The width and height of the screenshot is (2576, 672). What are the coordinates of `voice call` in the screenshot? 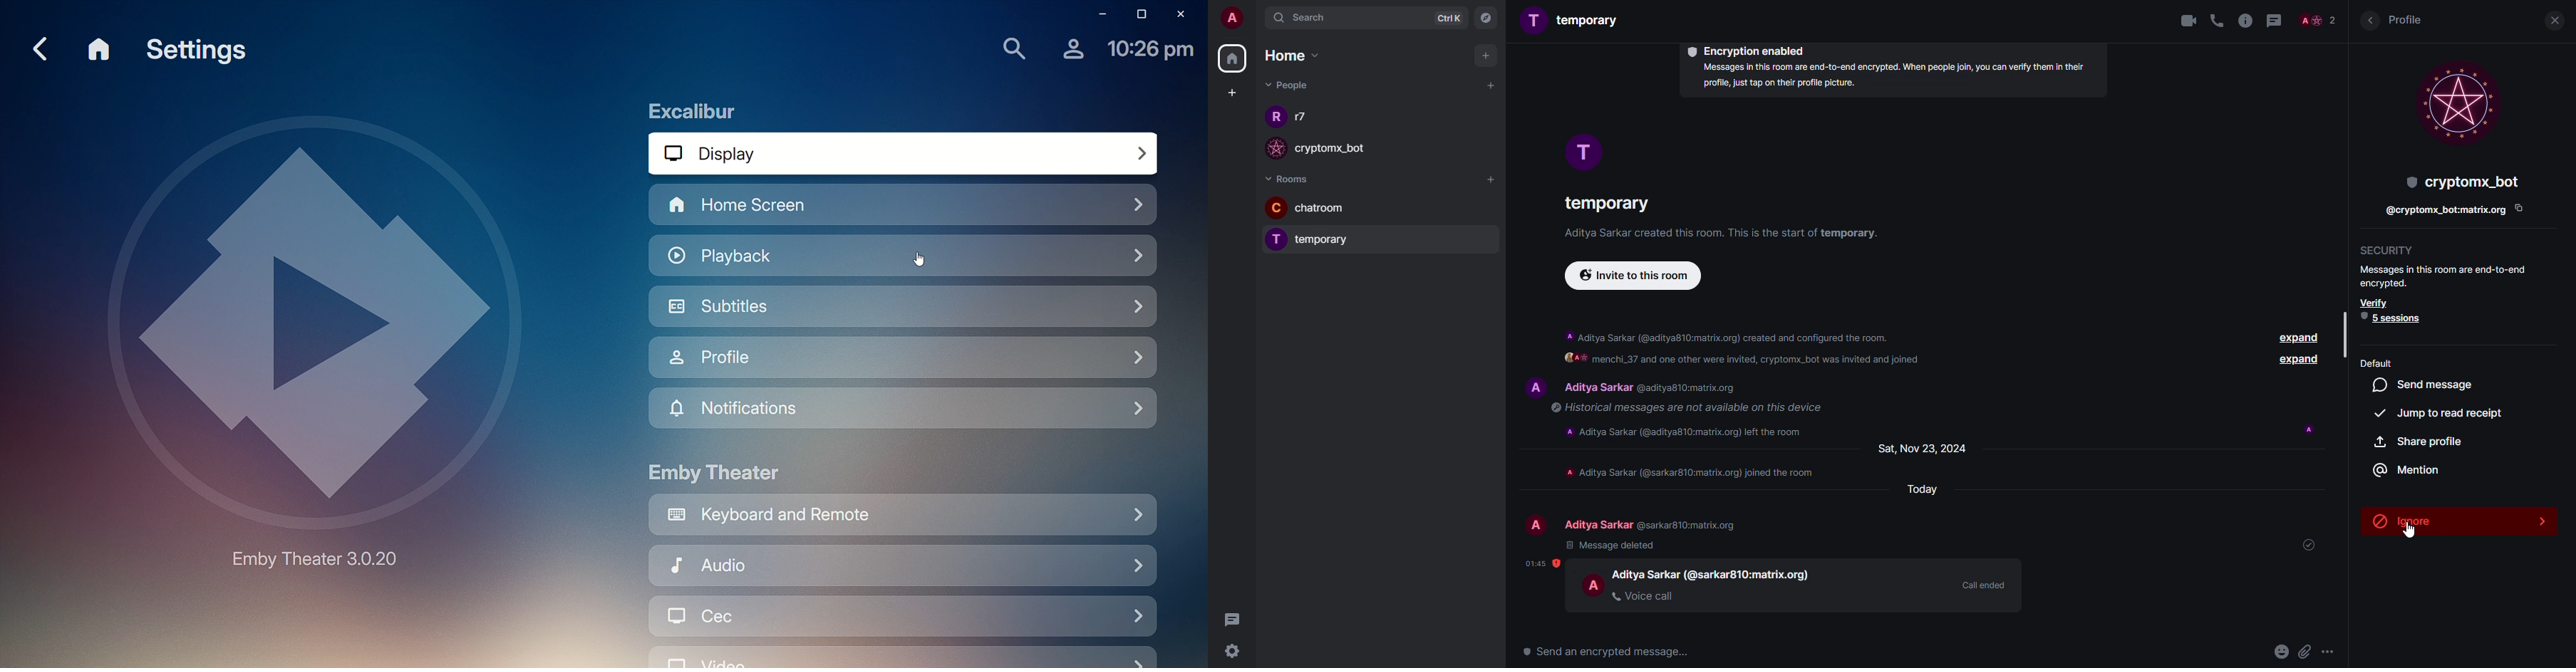 It's located at (1645, 595).